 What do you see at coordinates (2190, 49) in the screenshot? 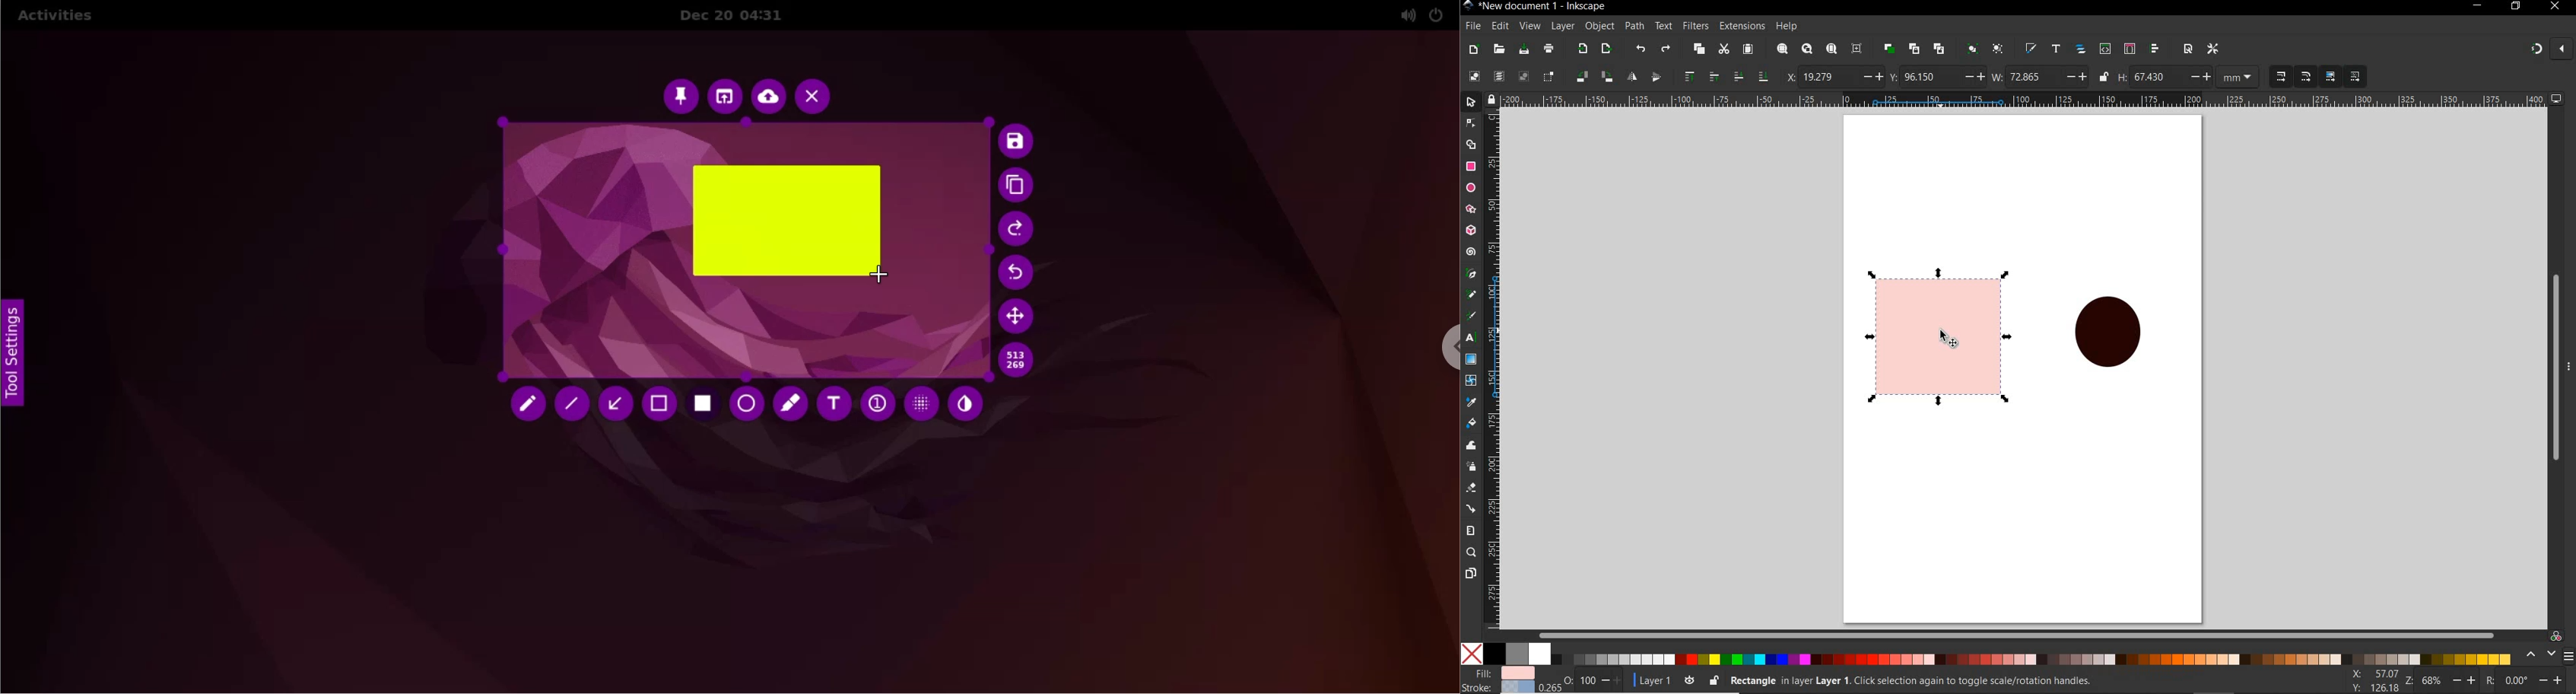
I see `open document proper` at bounding box center [2190, 49].